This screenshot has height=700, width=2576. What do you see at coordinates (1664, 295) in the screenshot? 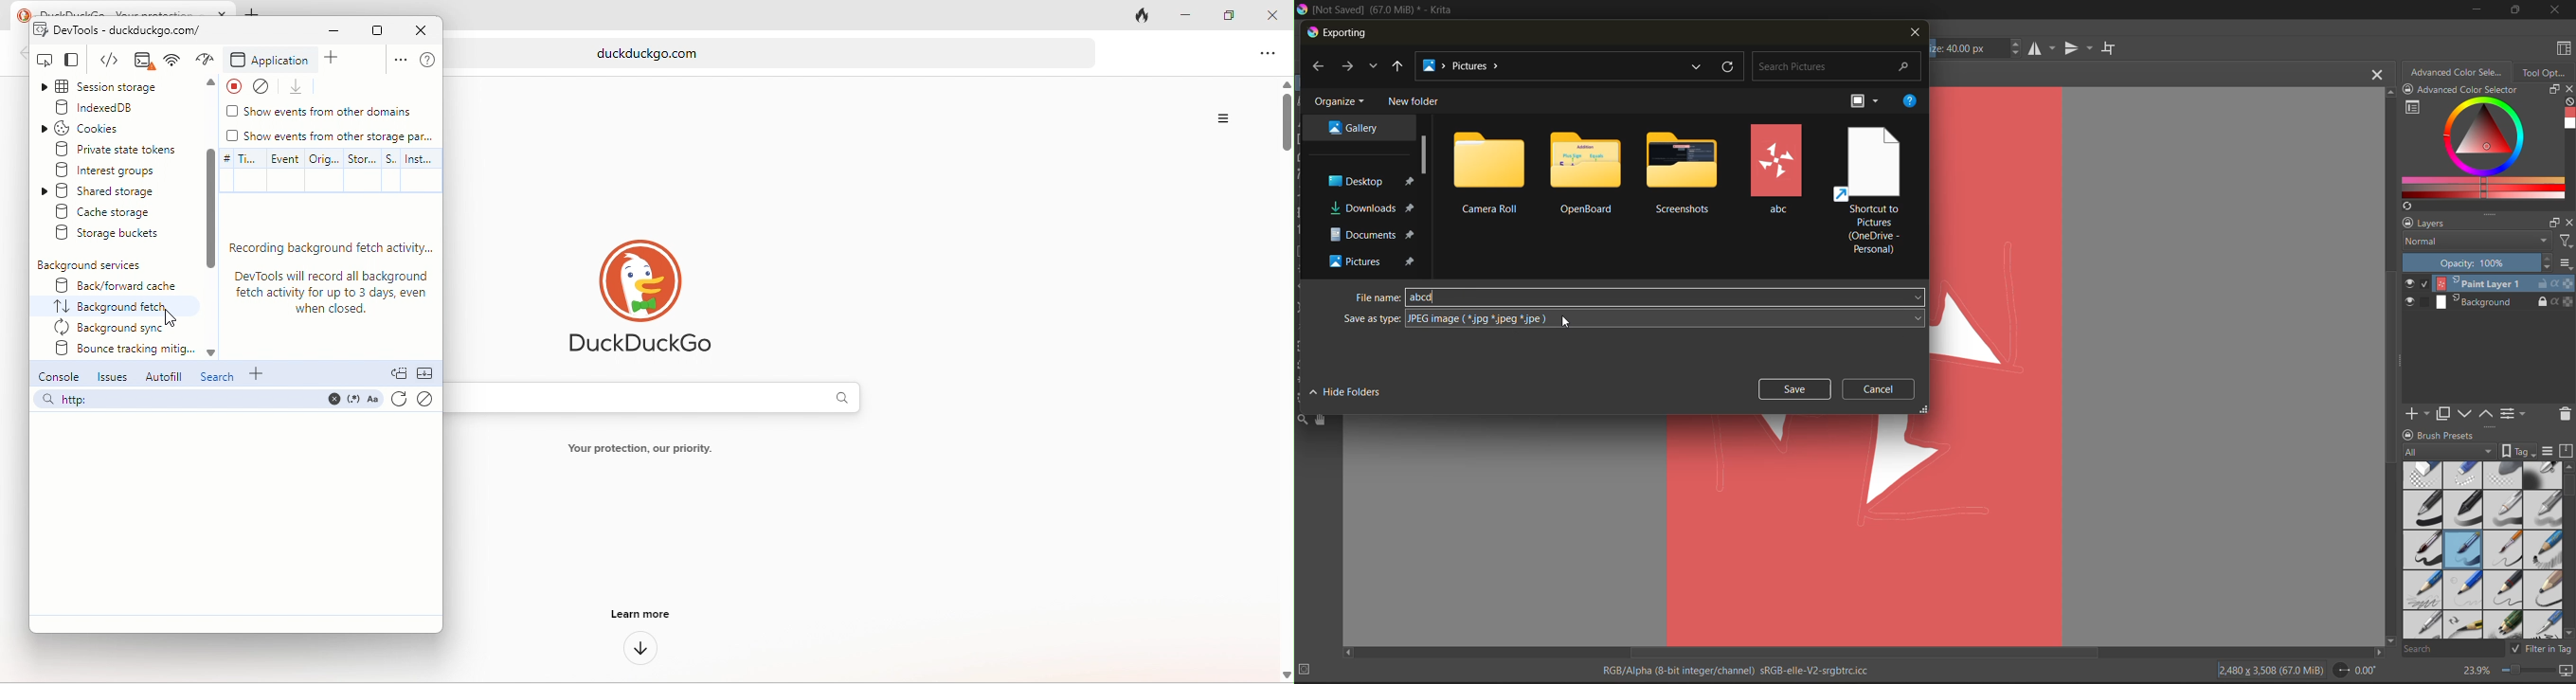
I see `file name` at bounding box center [1664, 295].